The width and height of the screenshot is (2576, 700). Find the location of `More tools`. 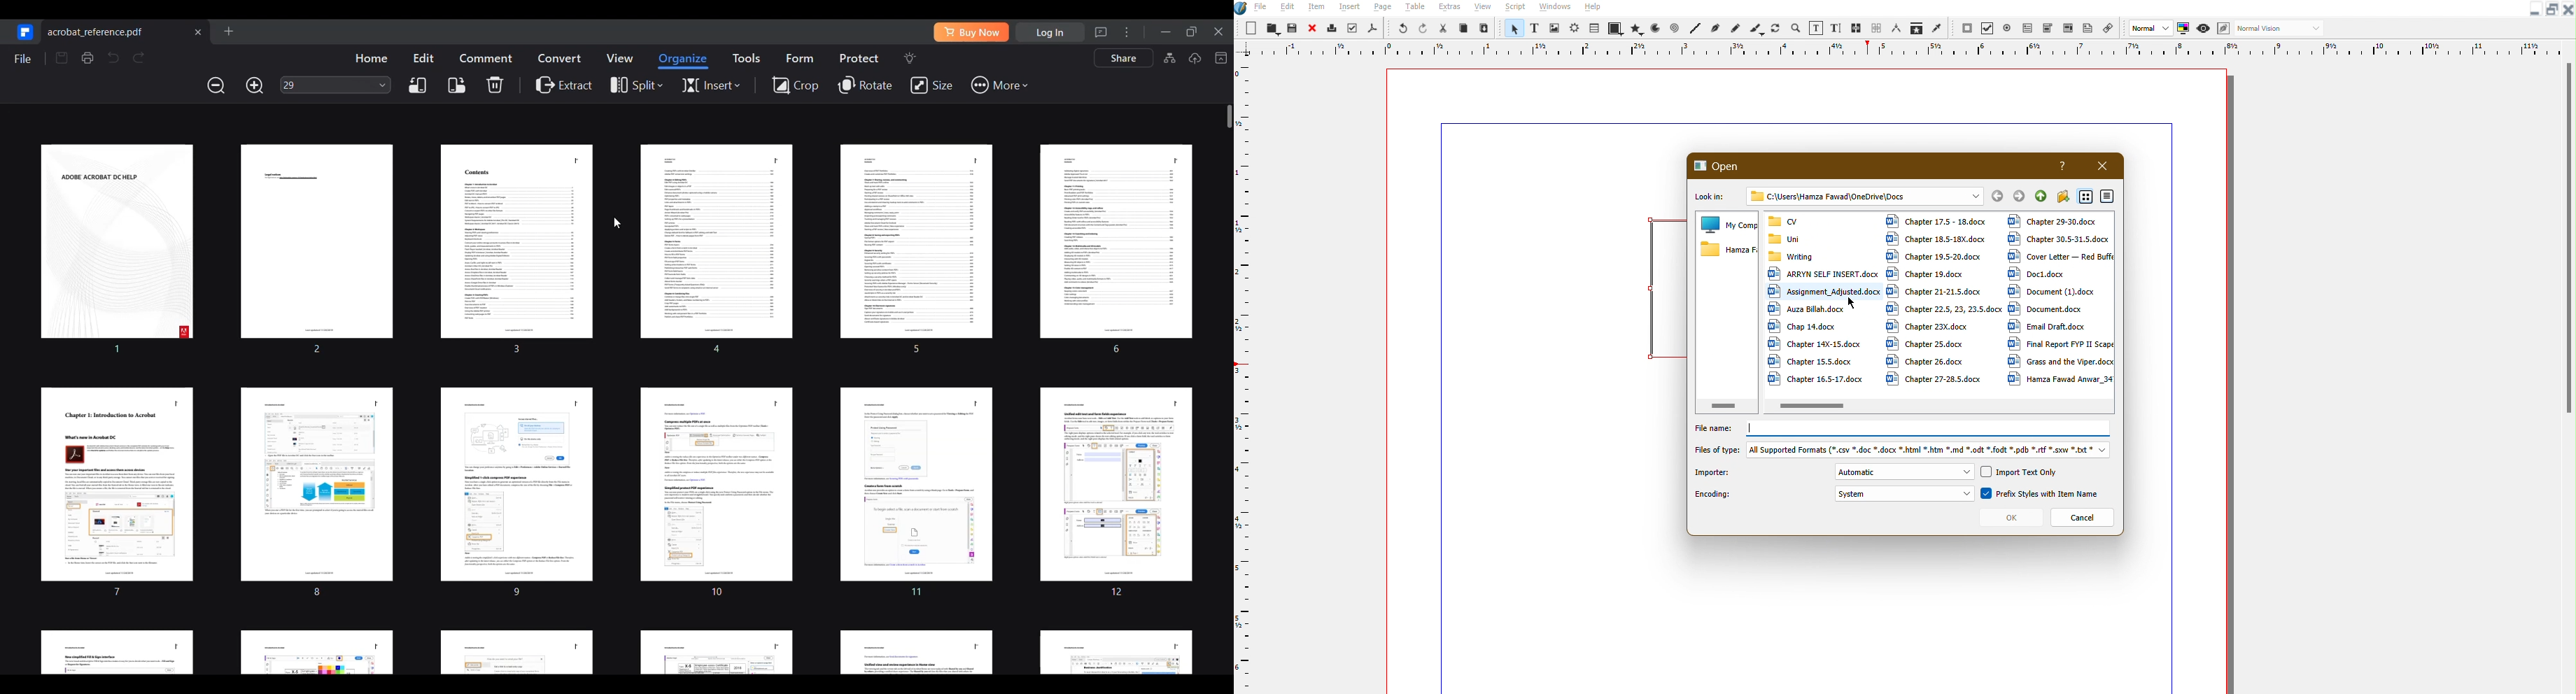

More tools is located at coordinates (999, 85).